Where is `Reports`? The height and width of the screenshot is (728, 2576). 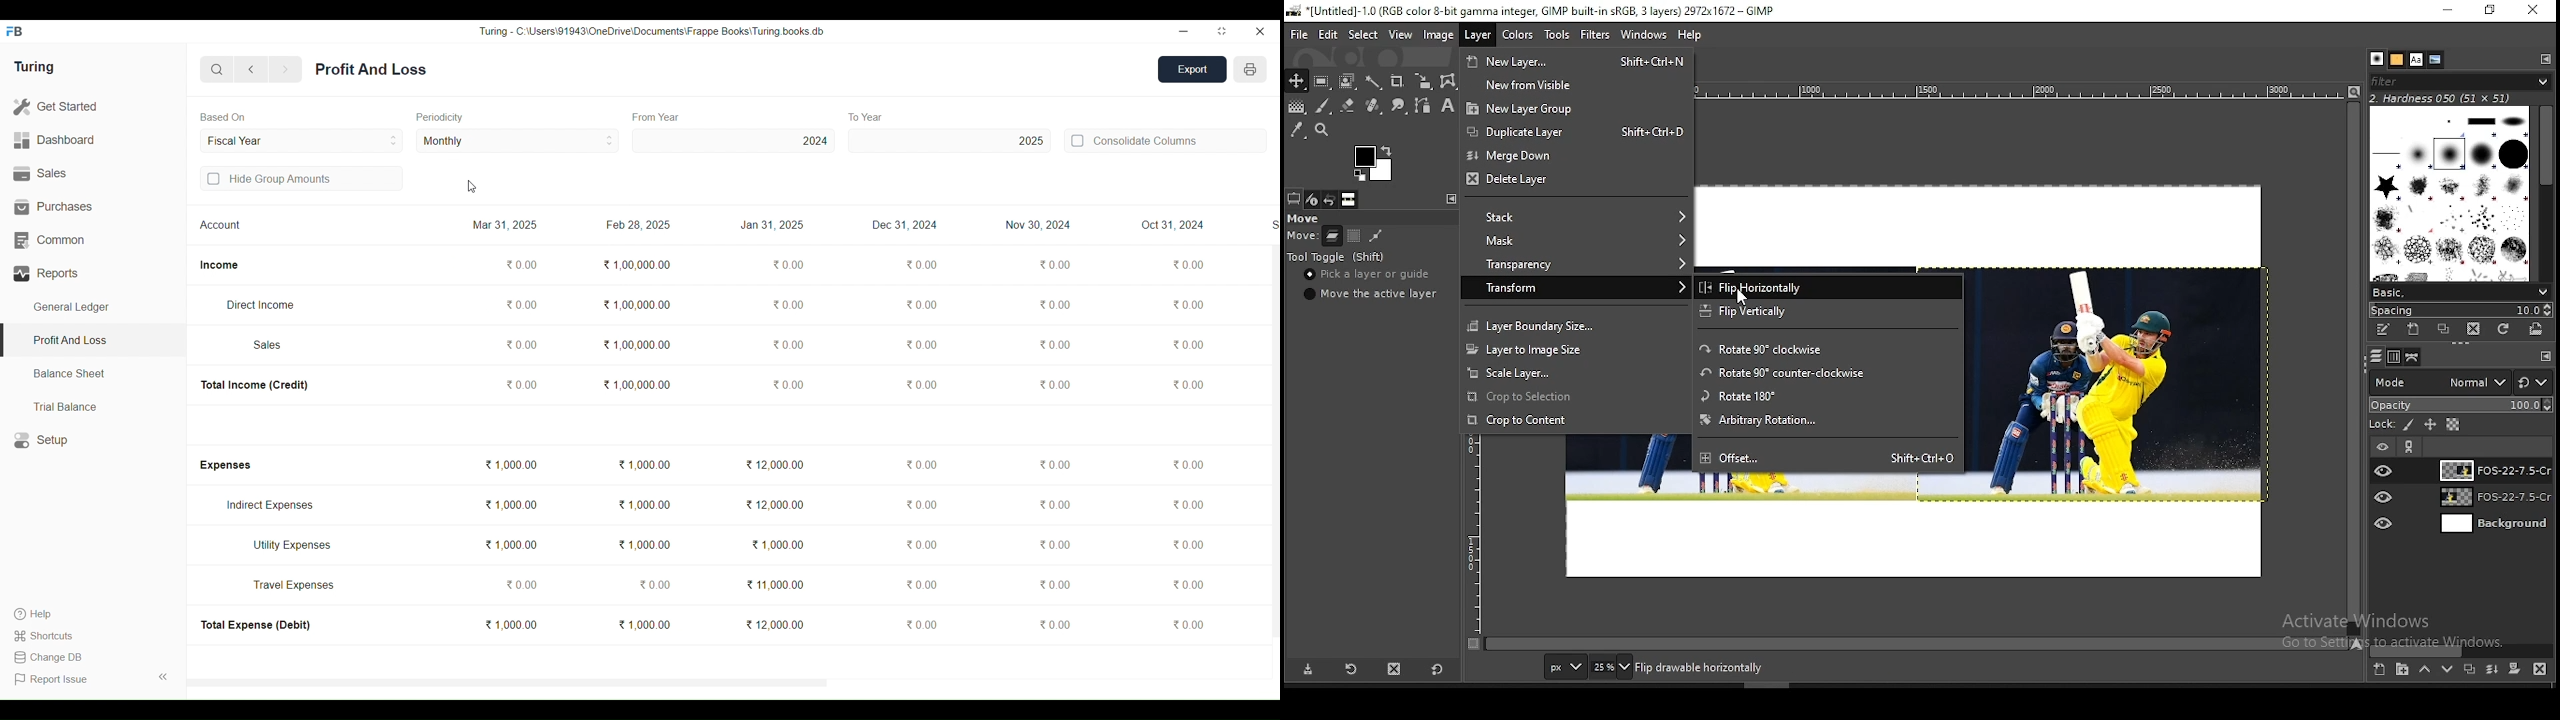 Reports is located at coordinates (93, 273).